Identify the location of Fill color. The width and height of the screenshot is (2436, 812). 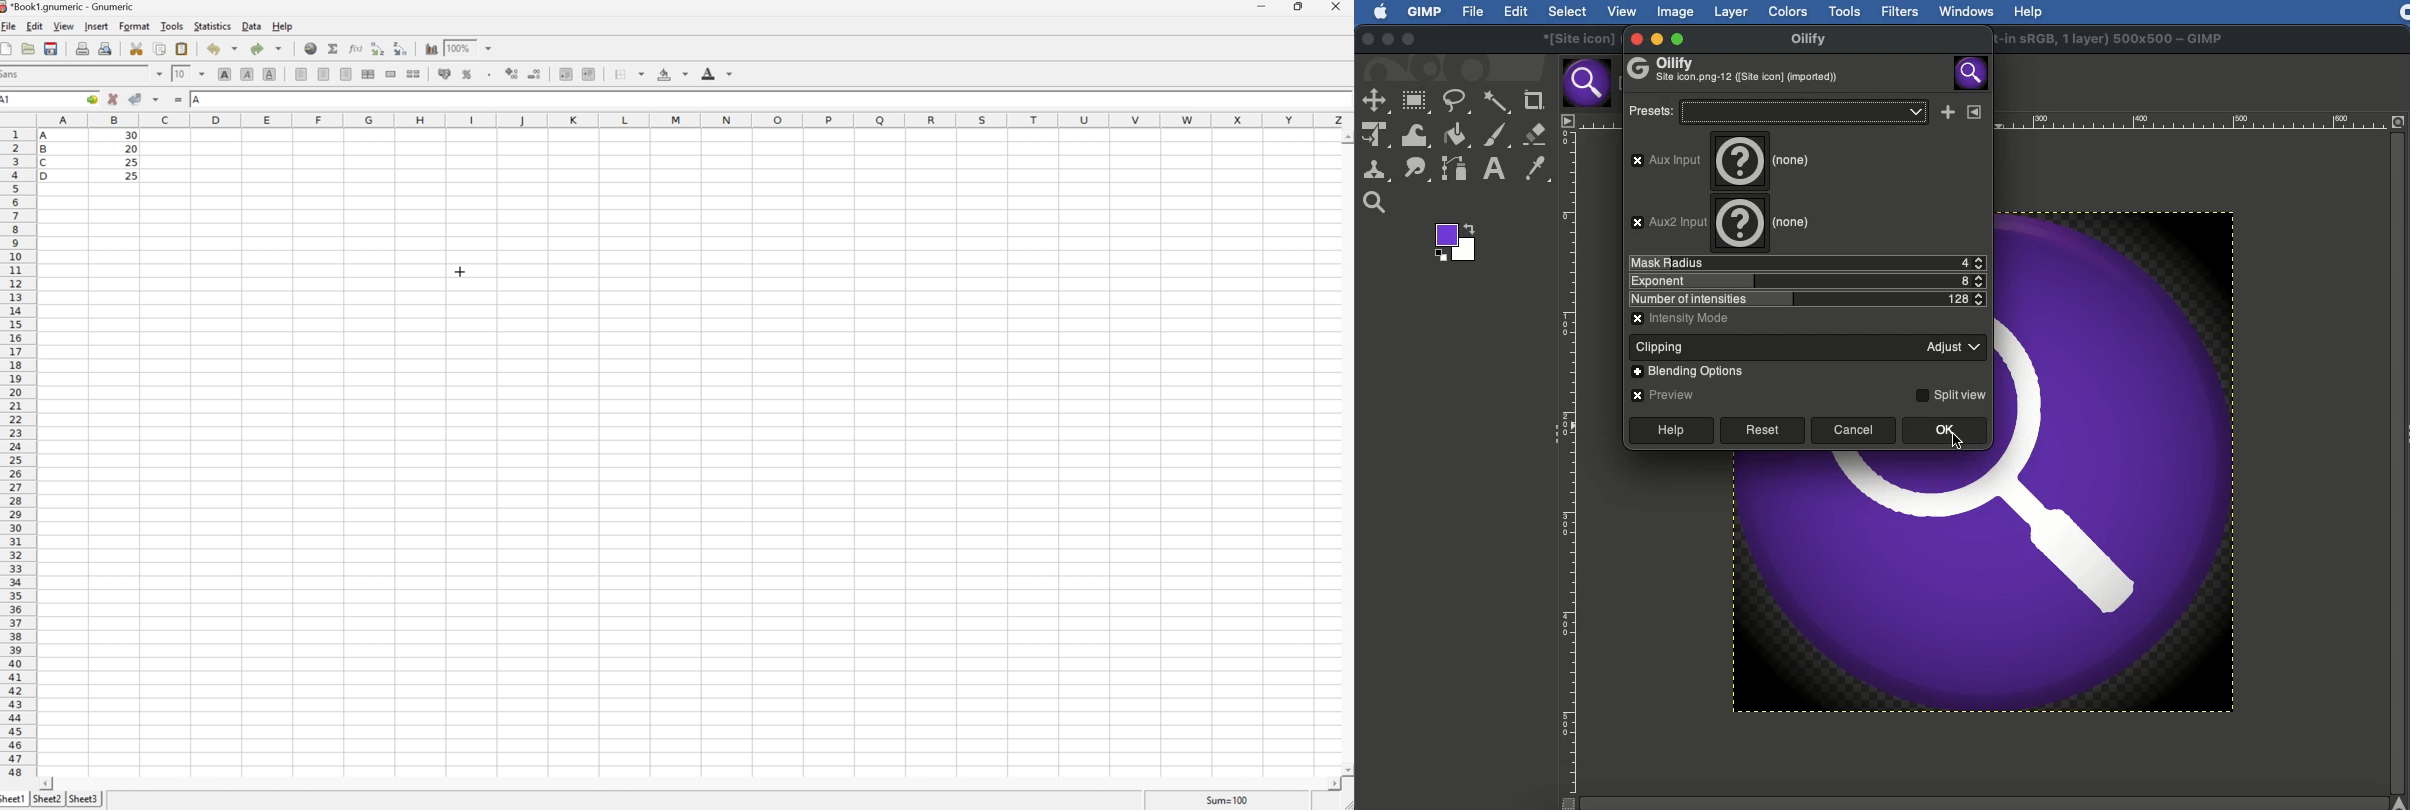
(1455, 136).